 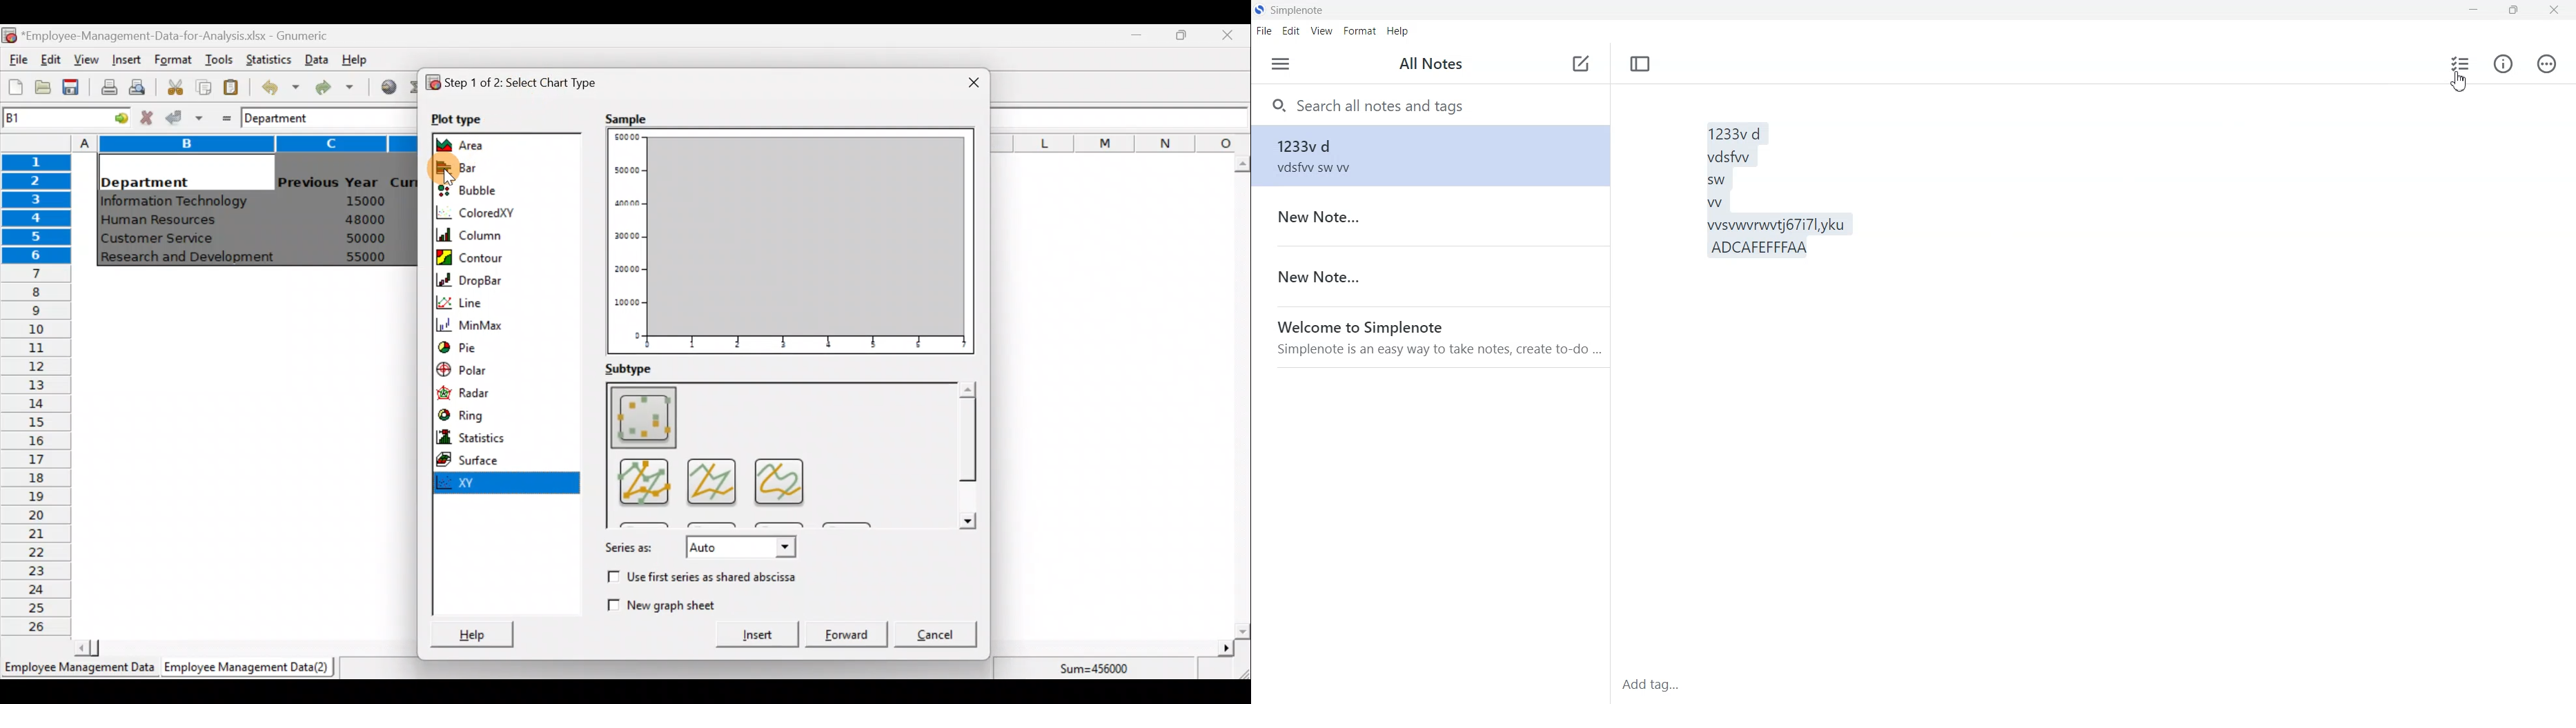 I want to click on Close, so click(x=967, y=85).